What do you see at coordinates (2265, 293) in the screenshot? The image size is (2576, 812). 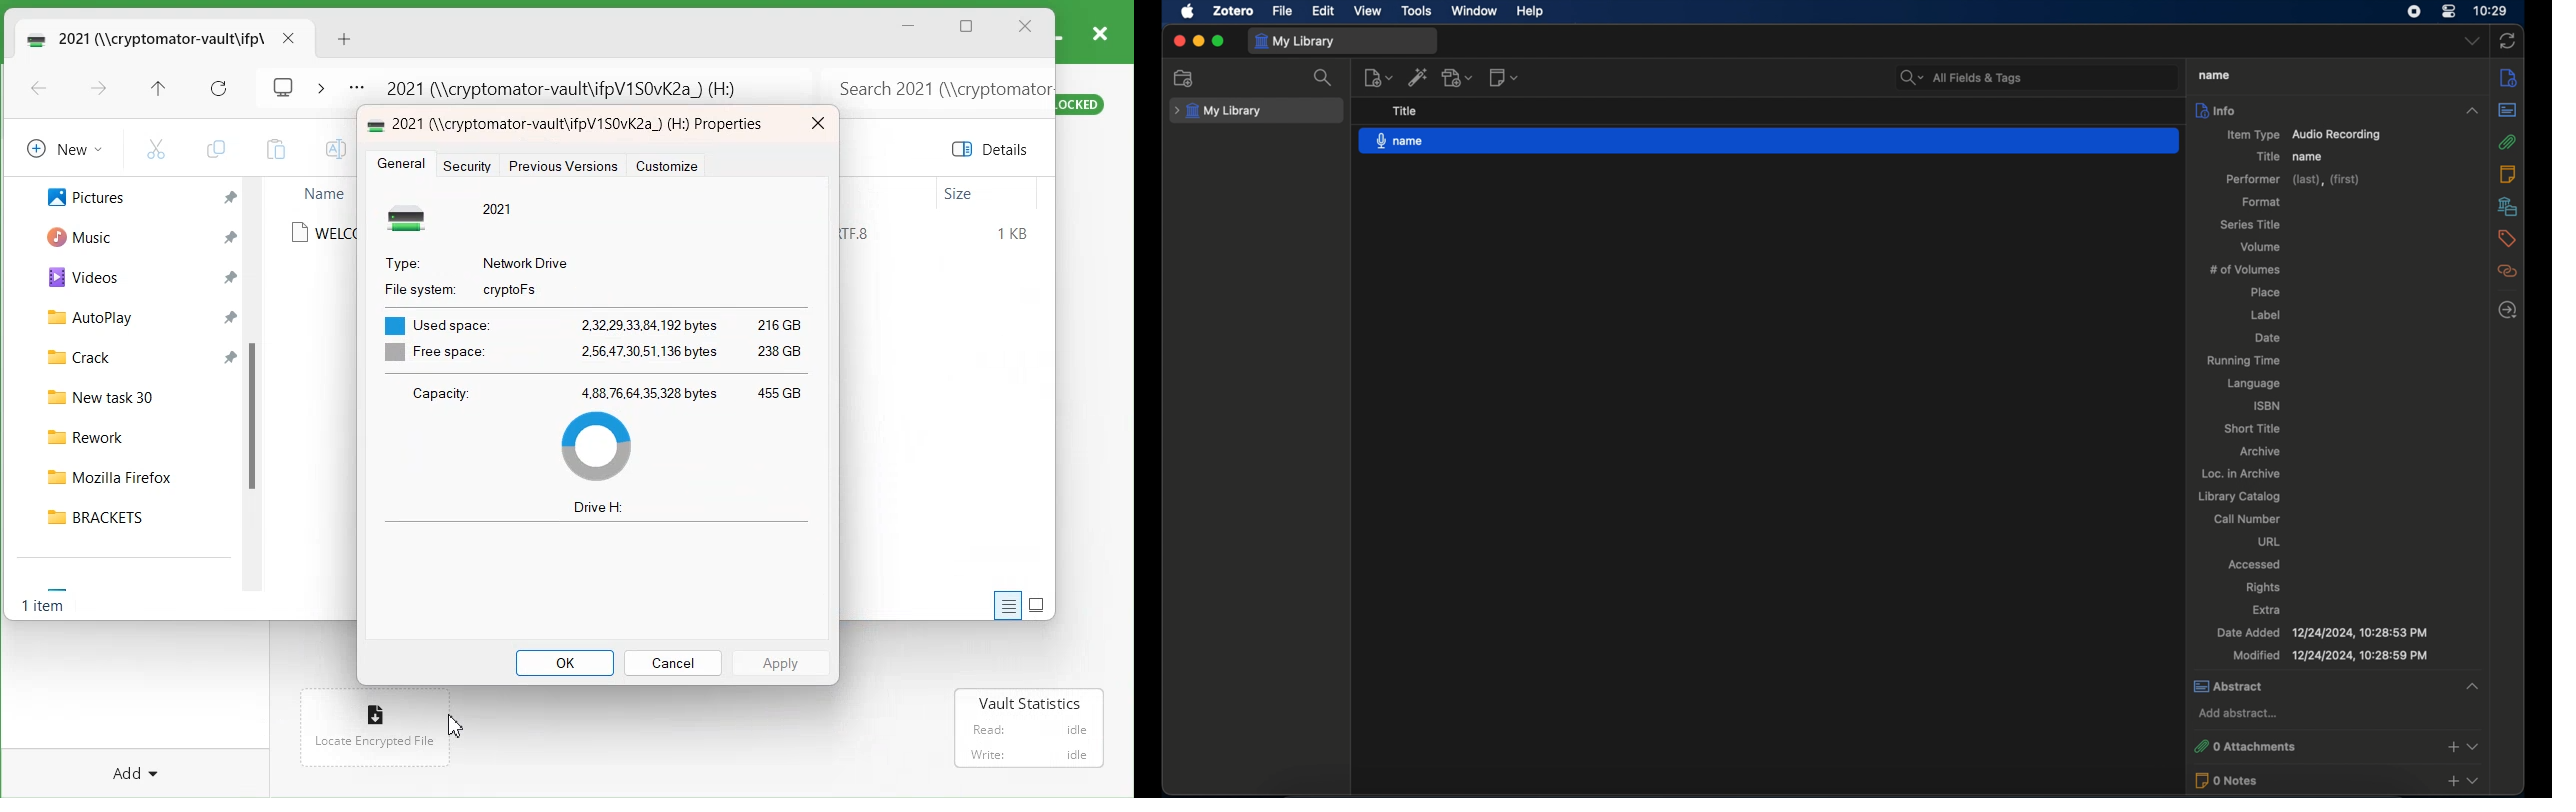 I see `place` at bounding box center [2265, 293].